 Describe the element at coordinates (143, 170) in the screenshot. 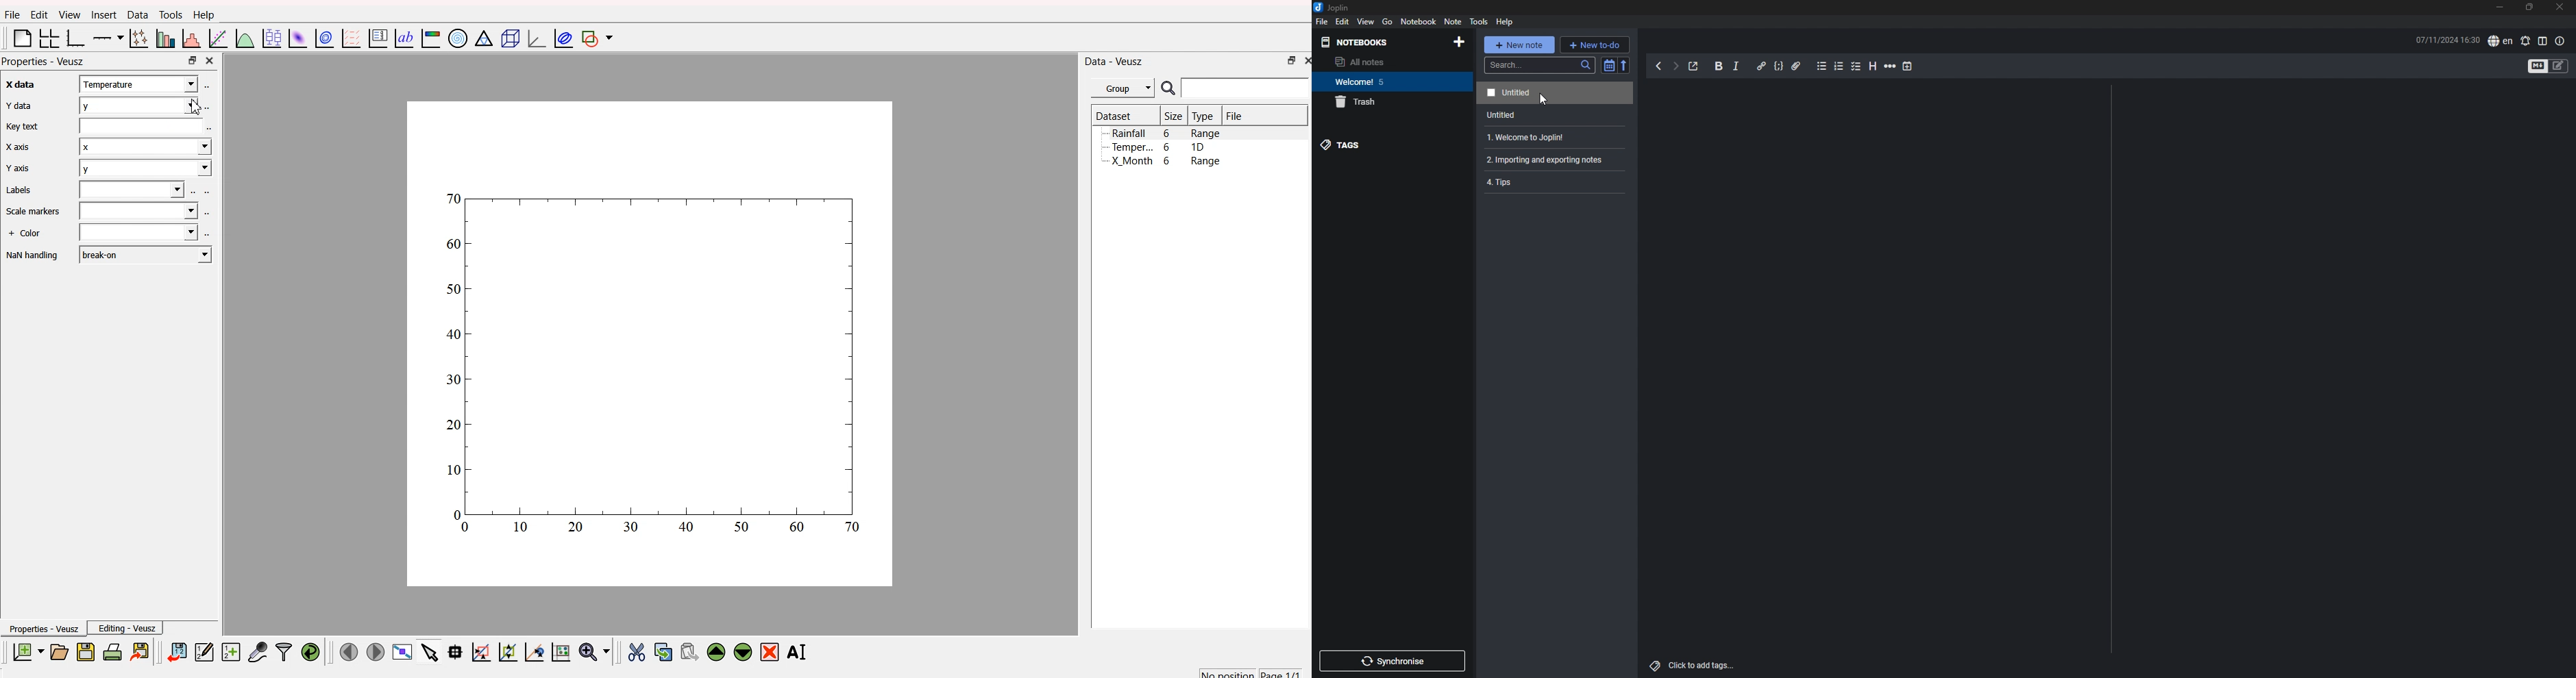

I see `y` at that location.